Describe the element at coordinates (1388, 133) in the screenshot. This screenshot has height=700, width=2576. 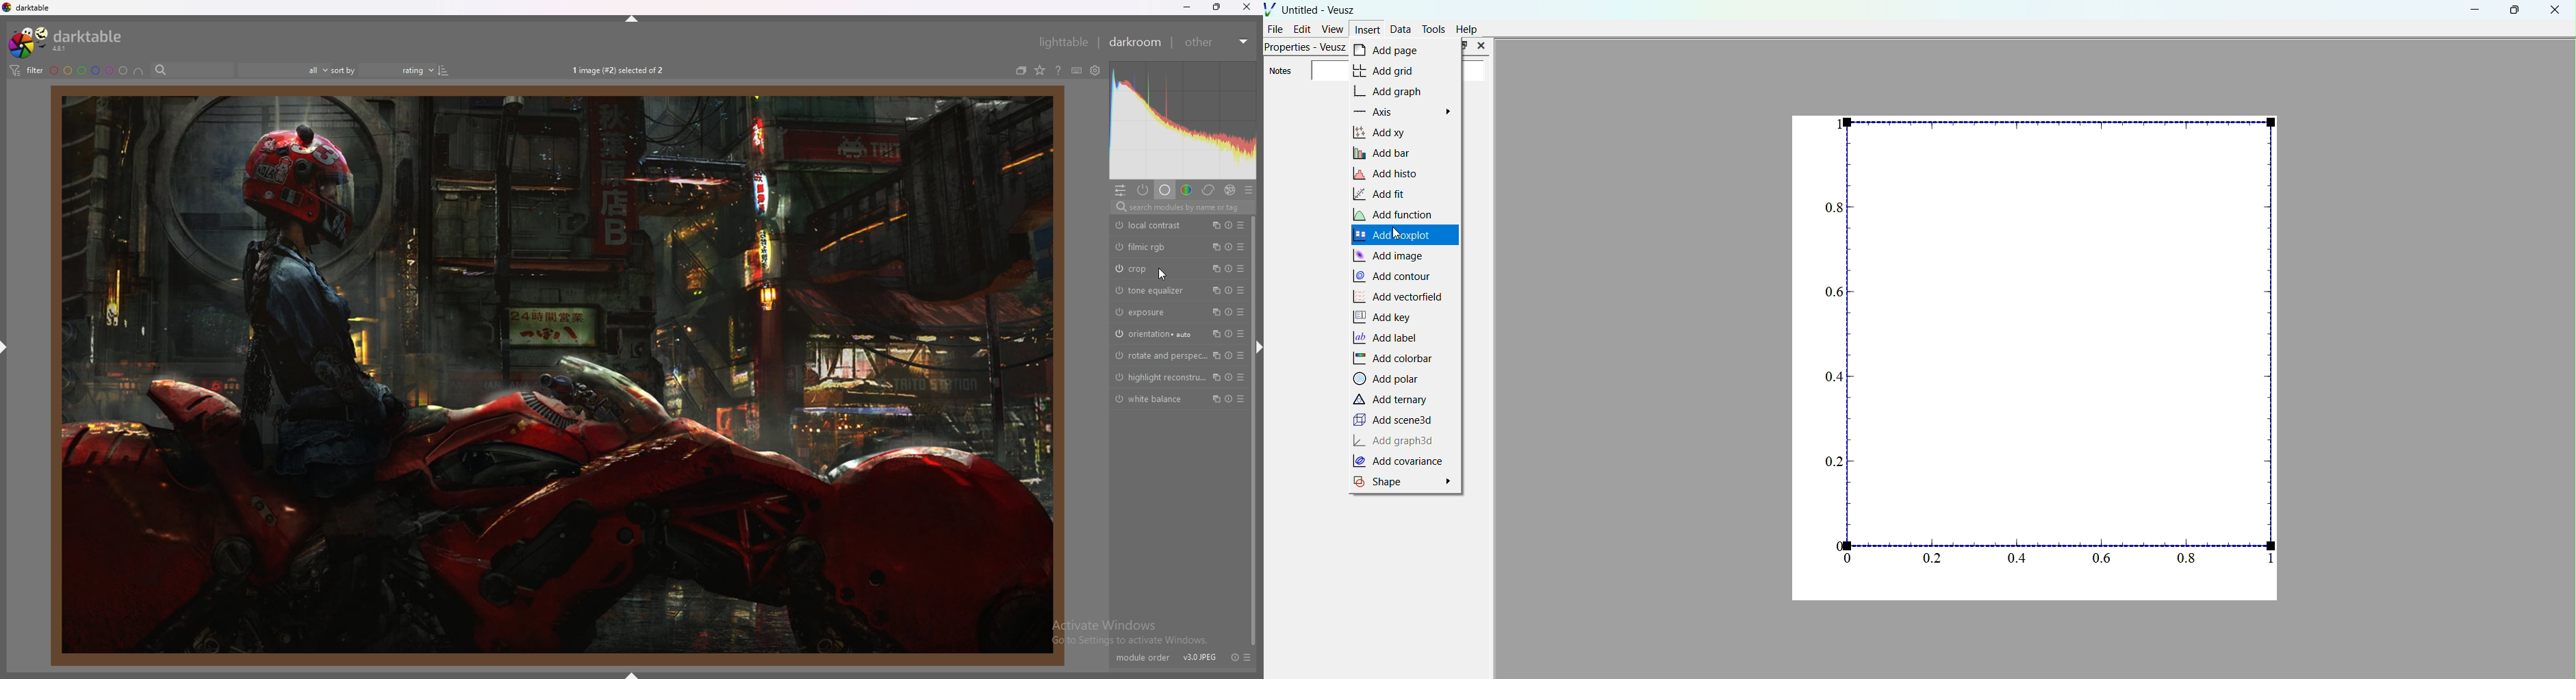
I see `Add xy` at that location.